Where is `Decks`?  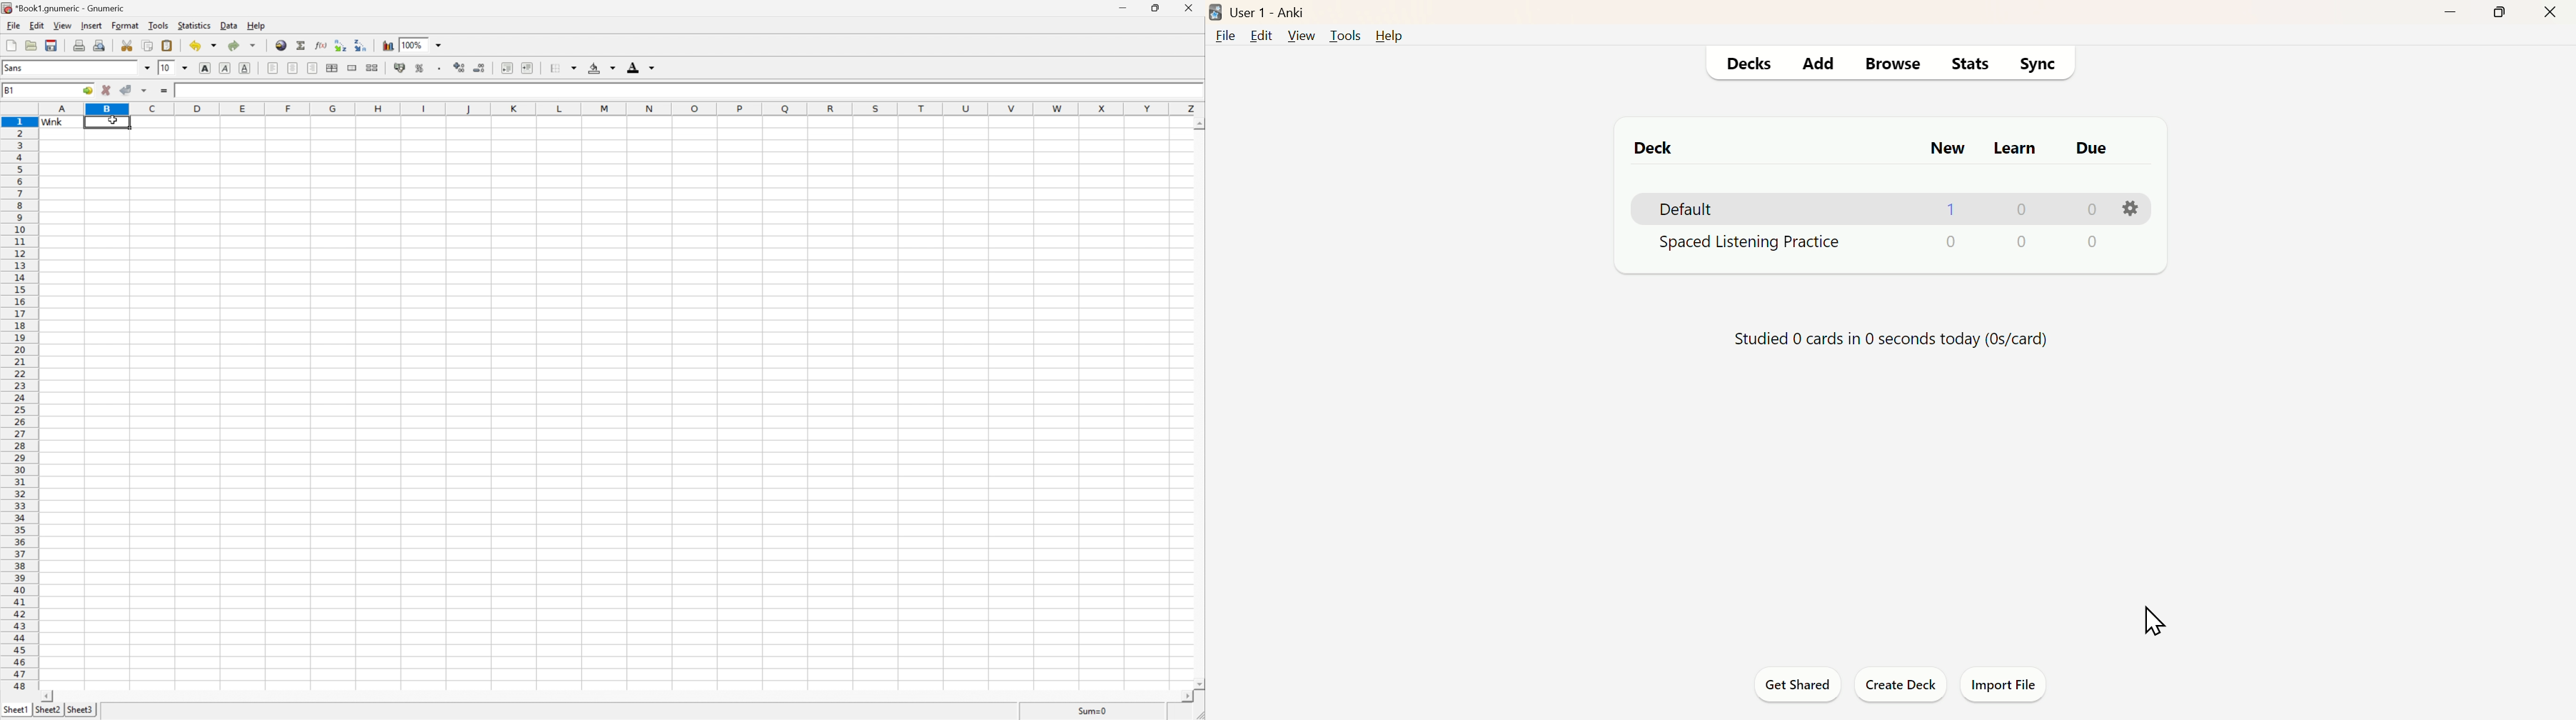 Decks is located at coordinates (1748, 63).